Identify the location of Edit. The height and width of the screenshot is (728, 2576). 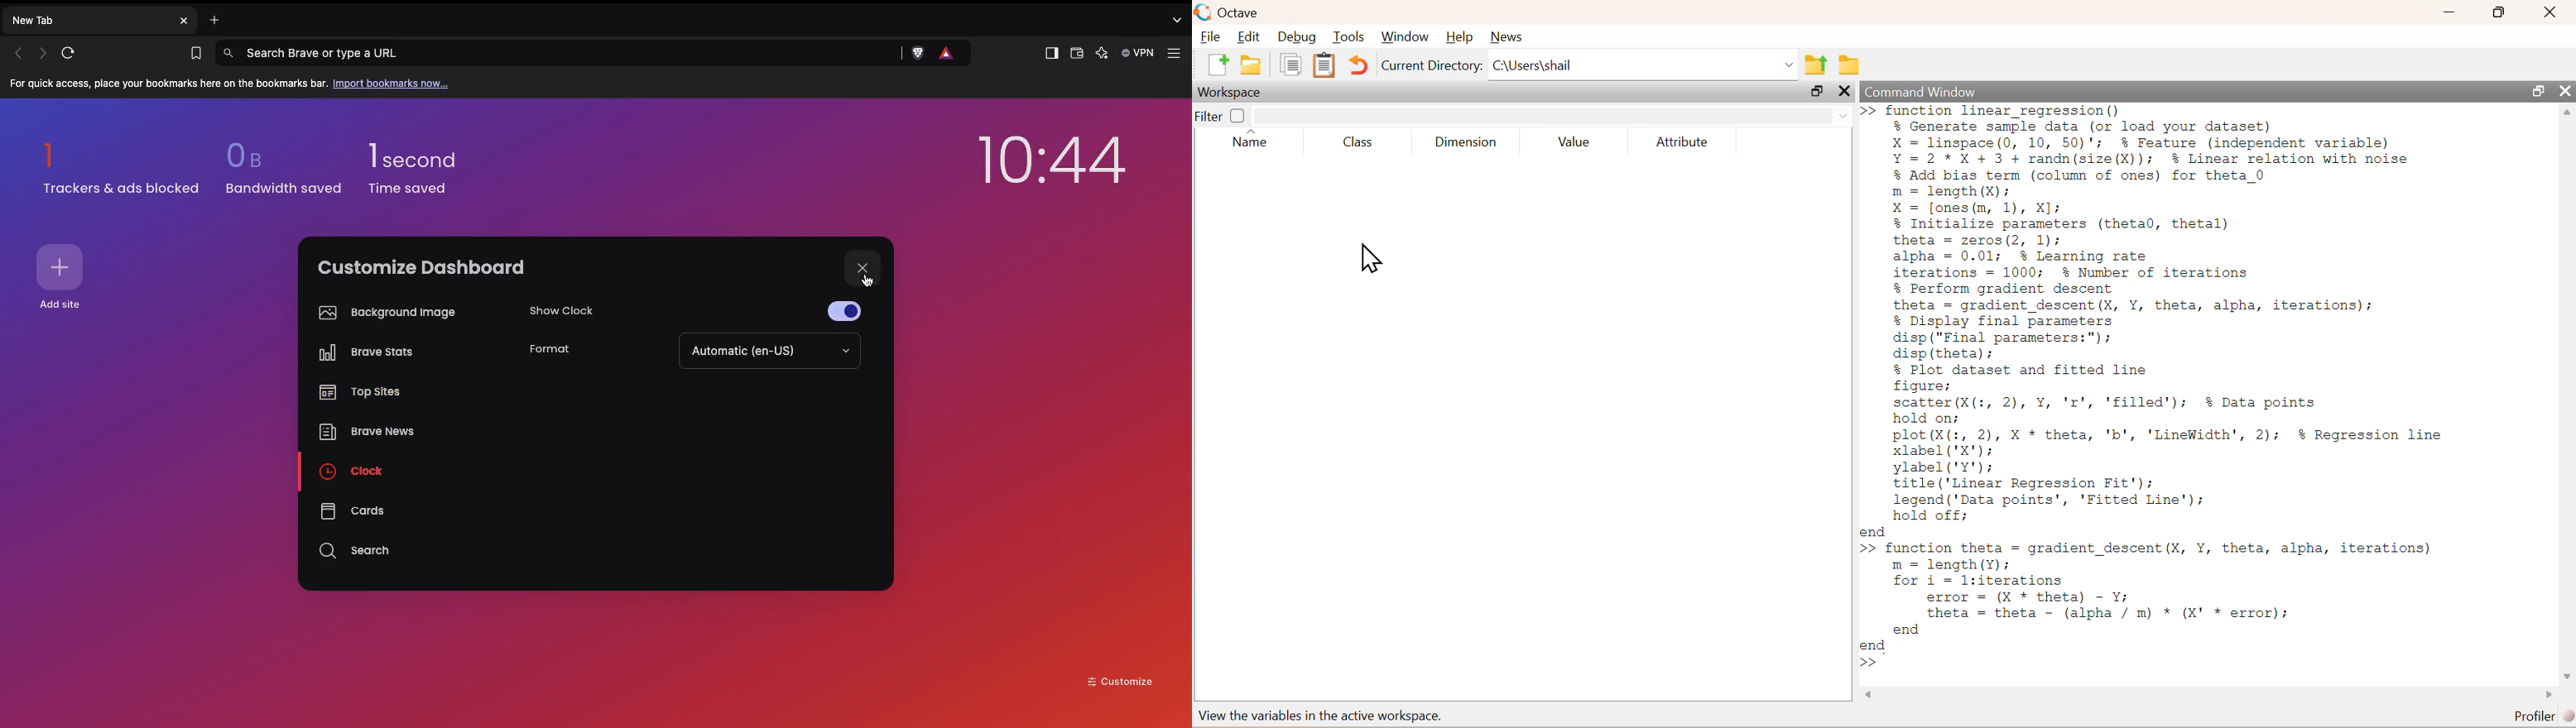
(1250, 37).